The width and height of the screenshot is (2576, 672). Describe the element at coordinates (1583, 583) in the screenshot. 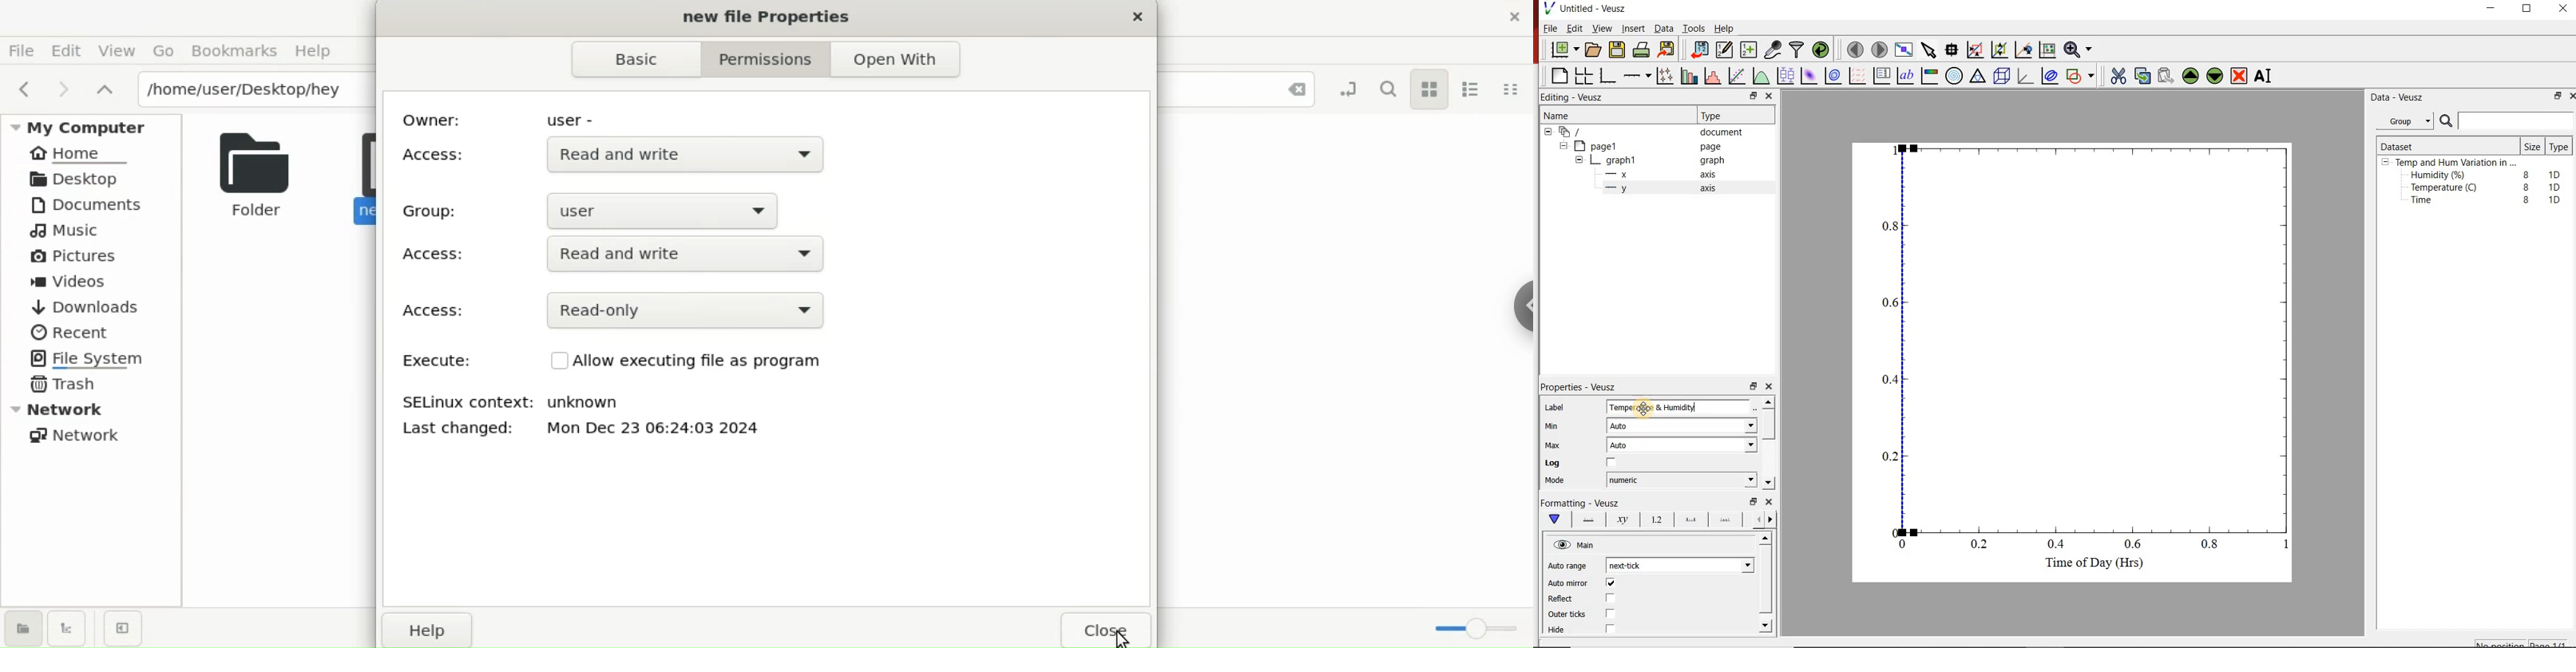

I see `Auto mirror` at that location.